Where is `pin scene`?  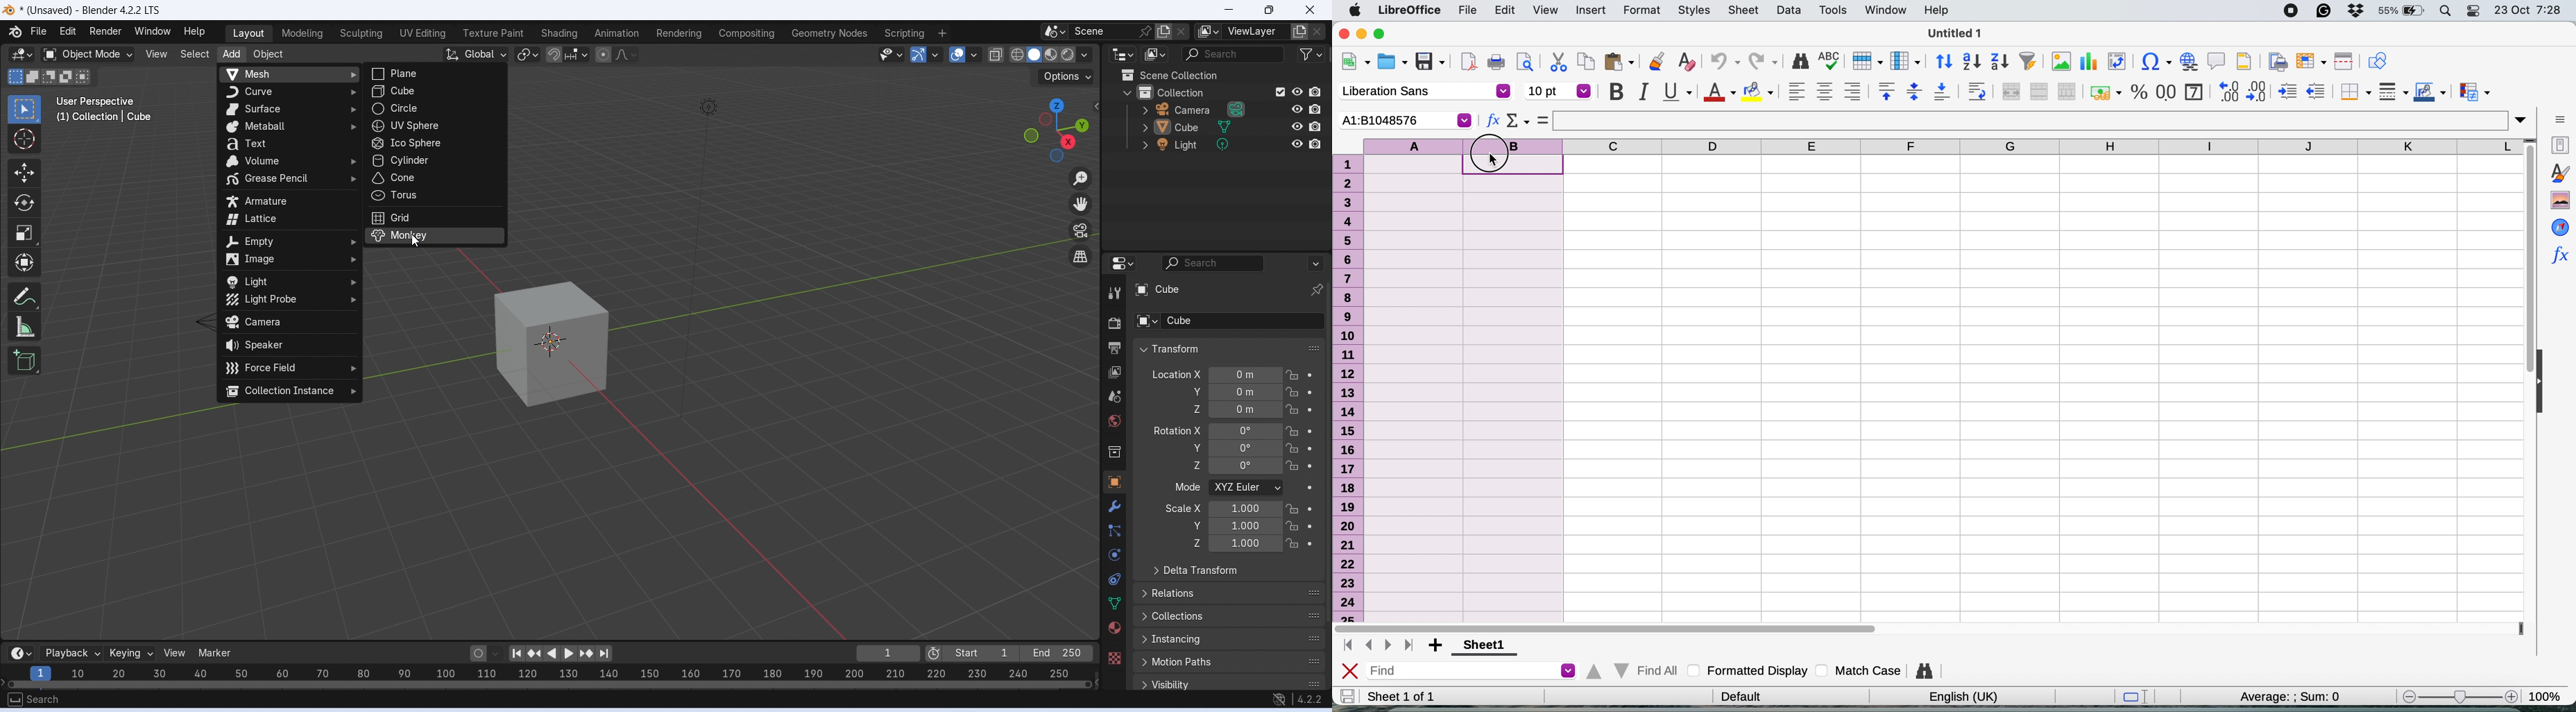 pin scene is located at coordinates (1147, 31).